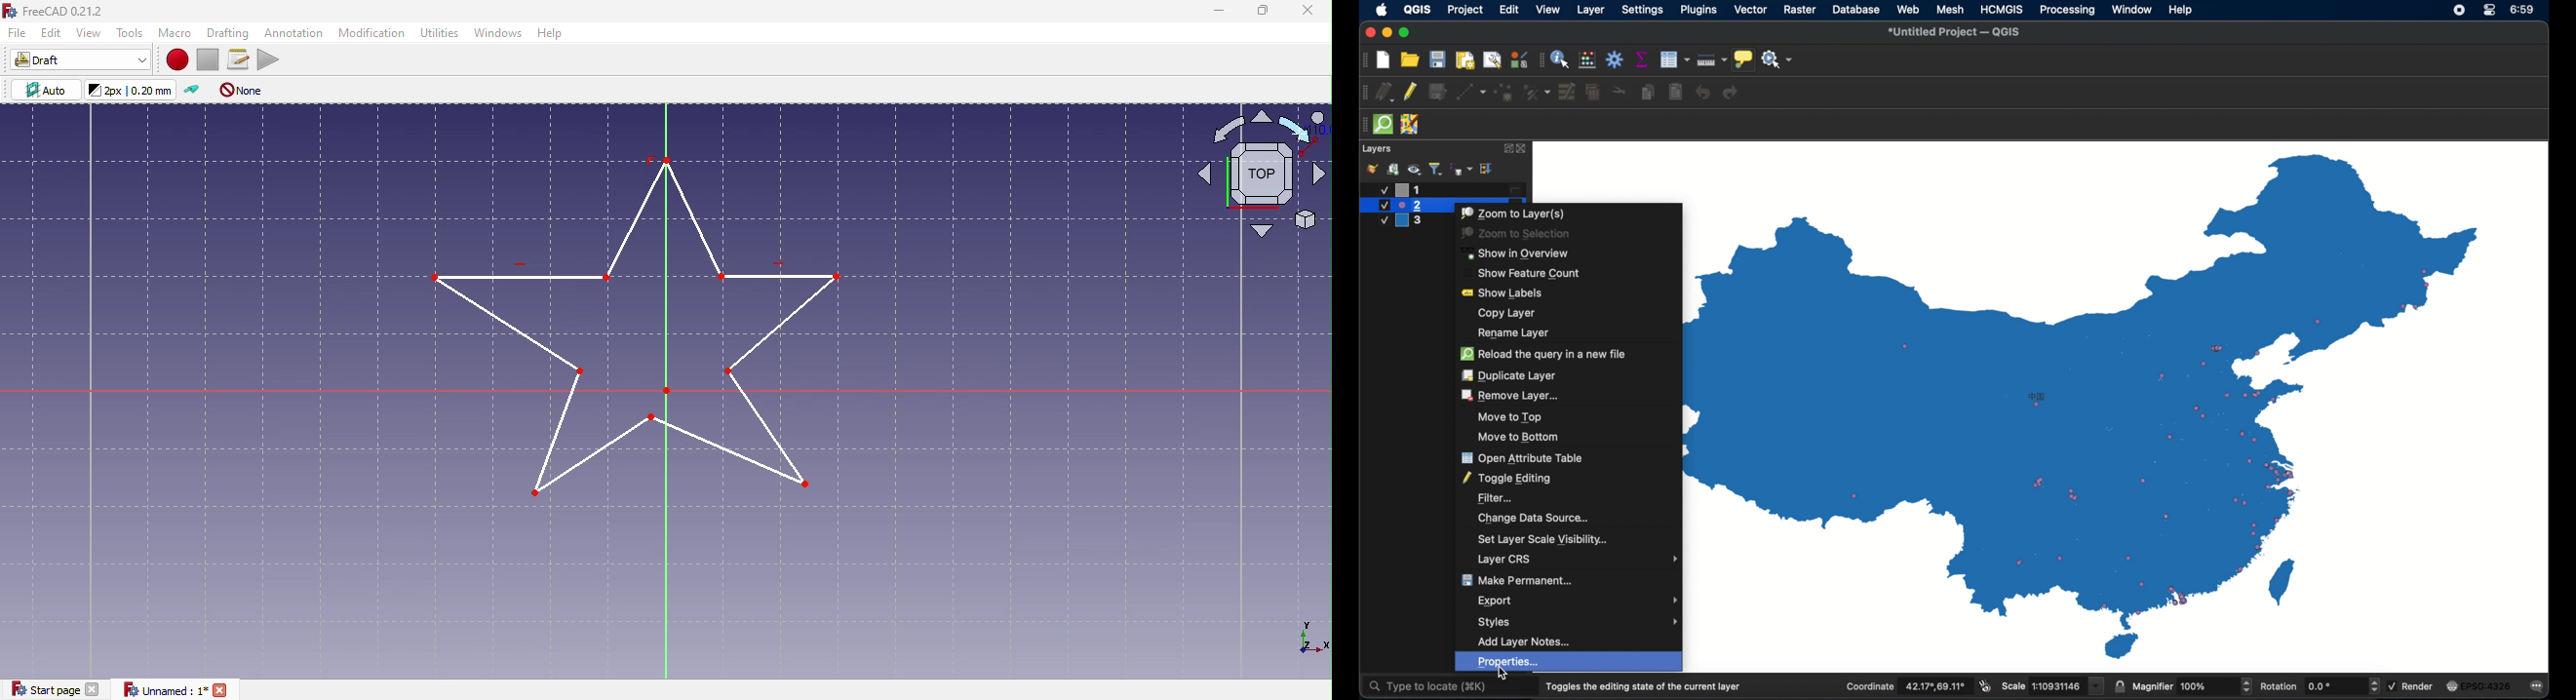  Describe the element at coordinates (499, 31) in the screenshot. I see `Windows` at that location.